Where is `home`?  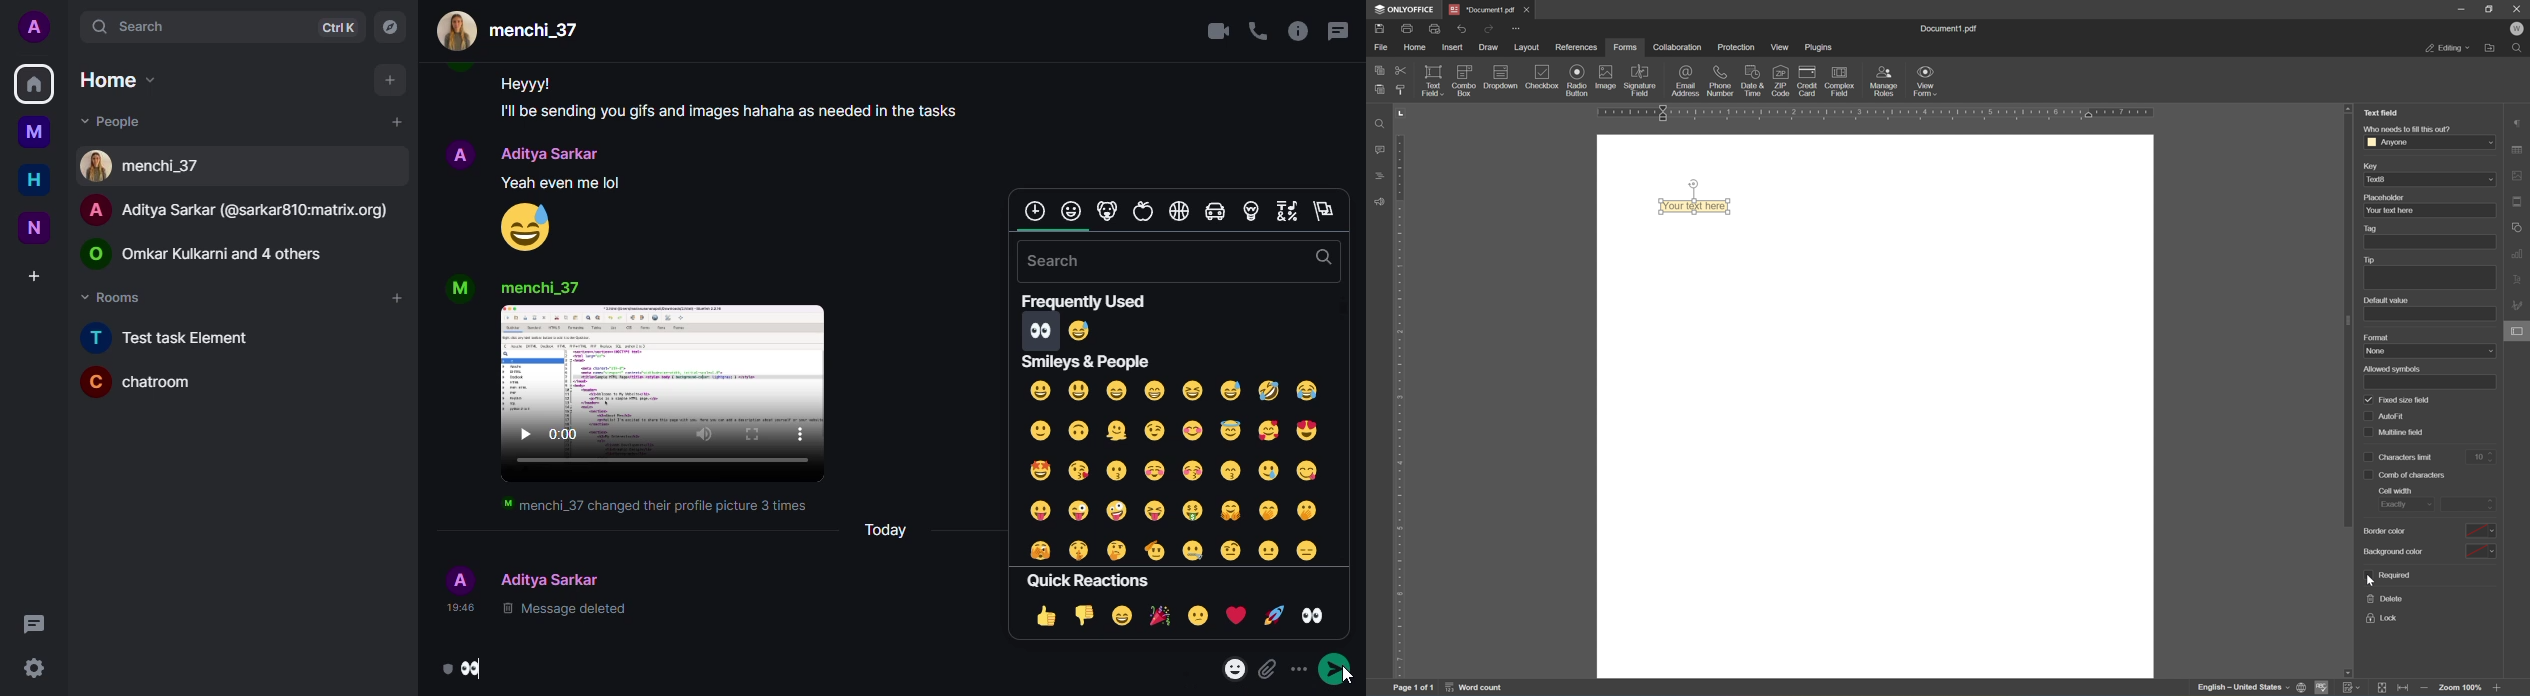 home is located at coordinates (1416, 47).